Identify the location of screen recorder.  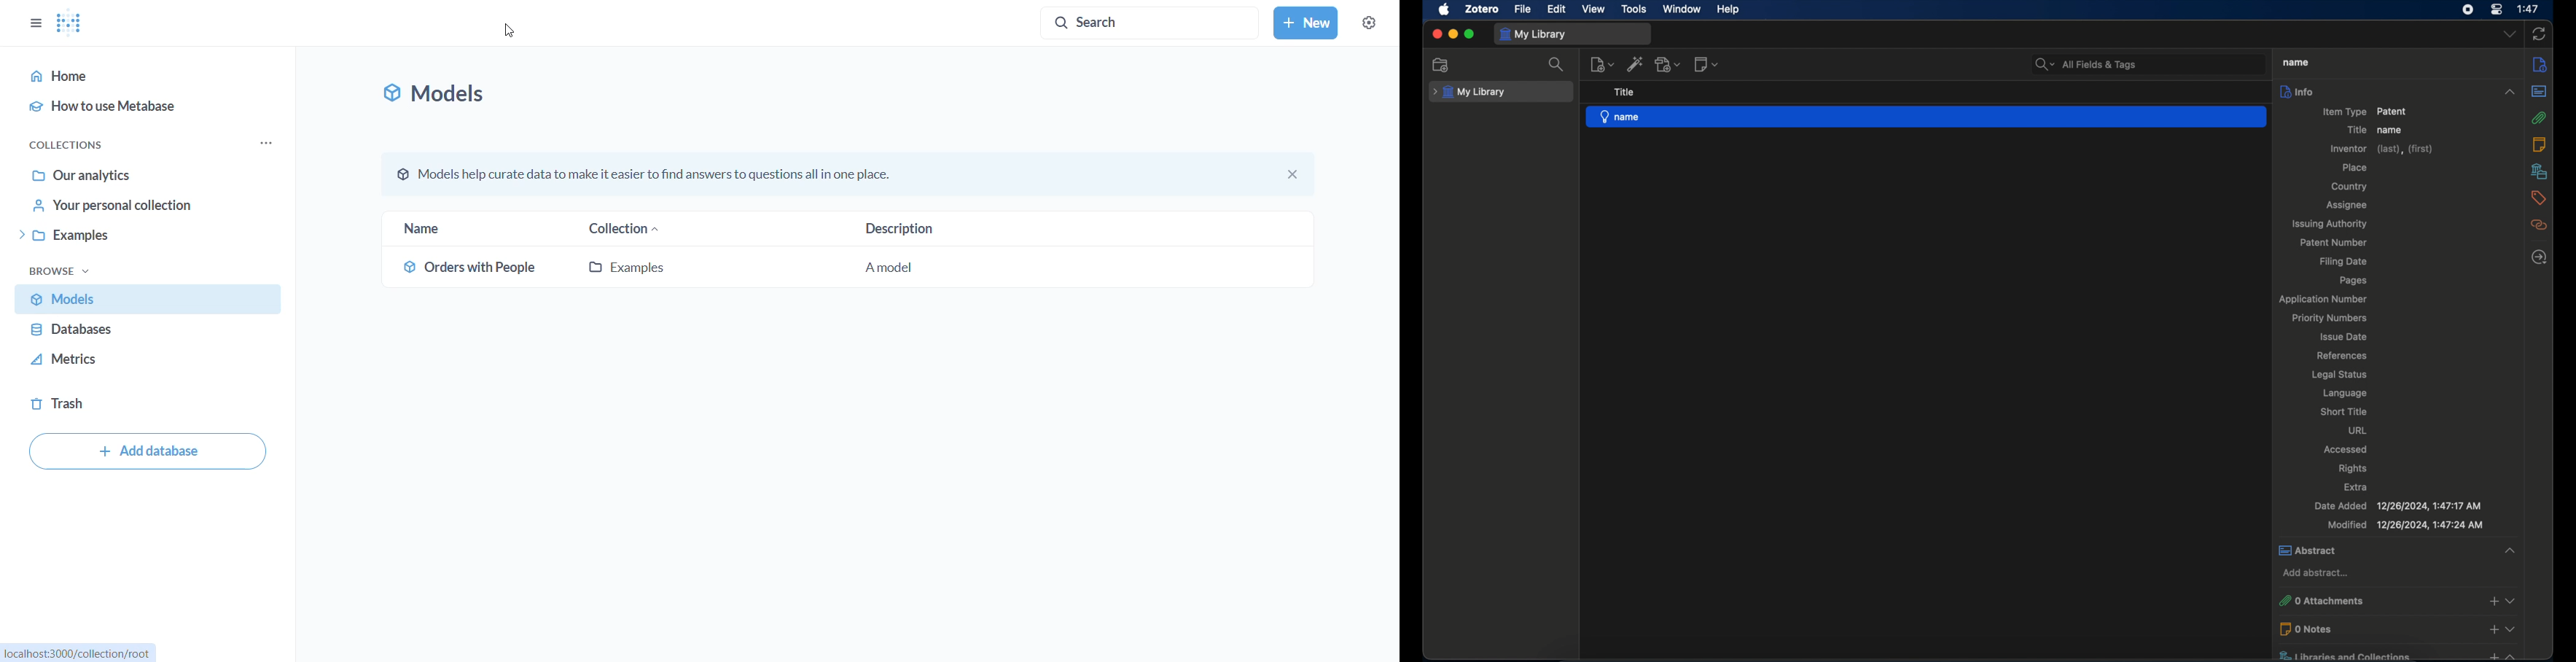
(2468, 9).